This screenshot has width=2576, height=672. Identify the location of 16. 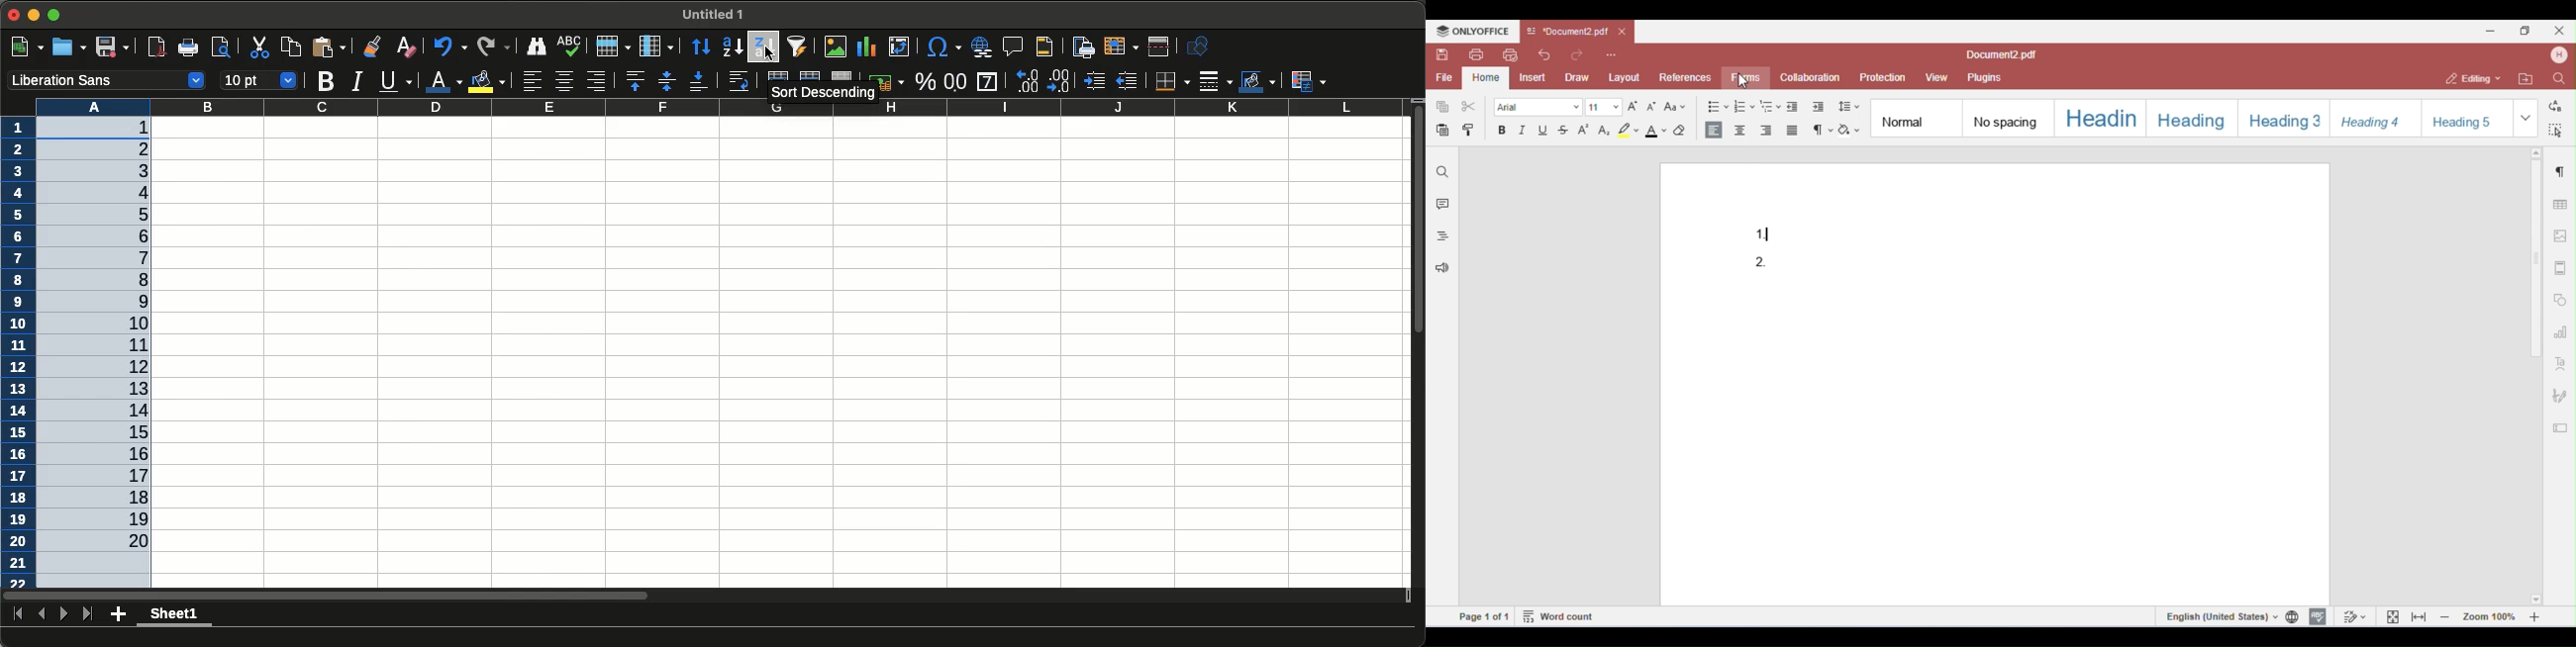
(127, 453).